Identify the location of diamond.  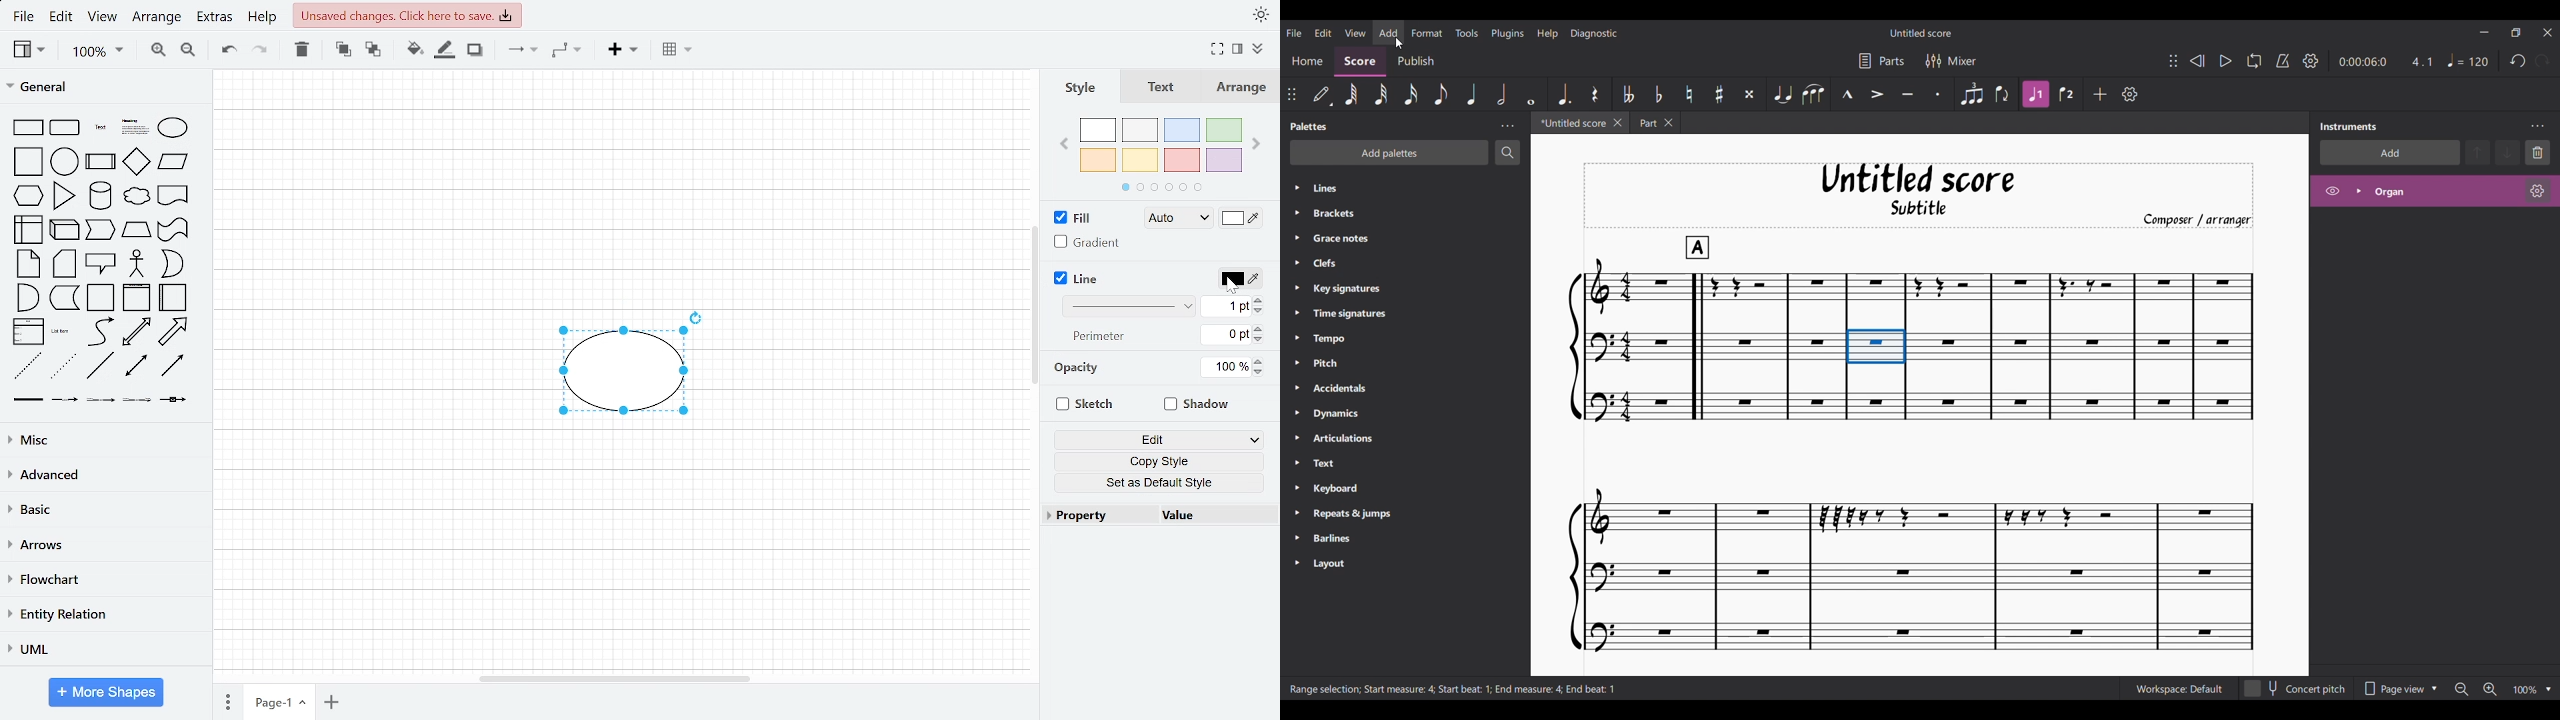
(138, 163).